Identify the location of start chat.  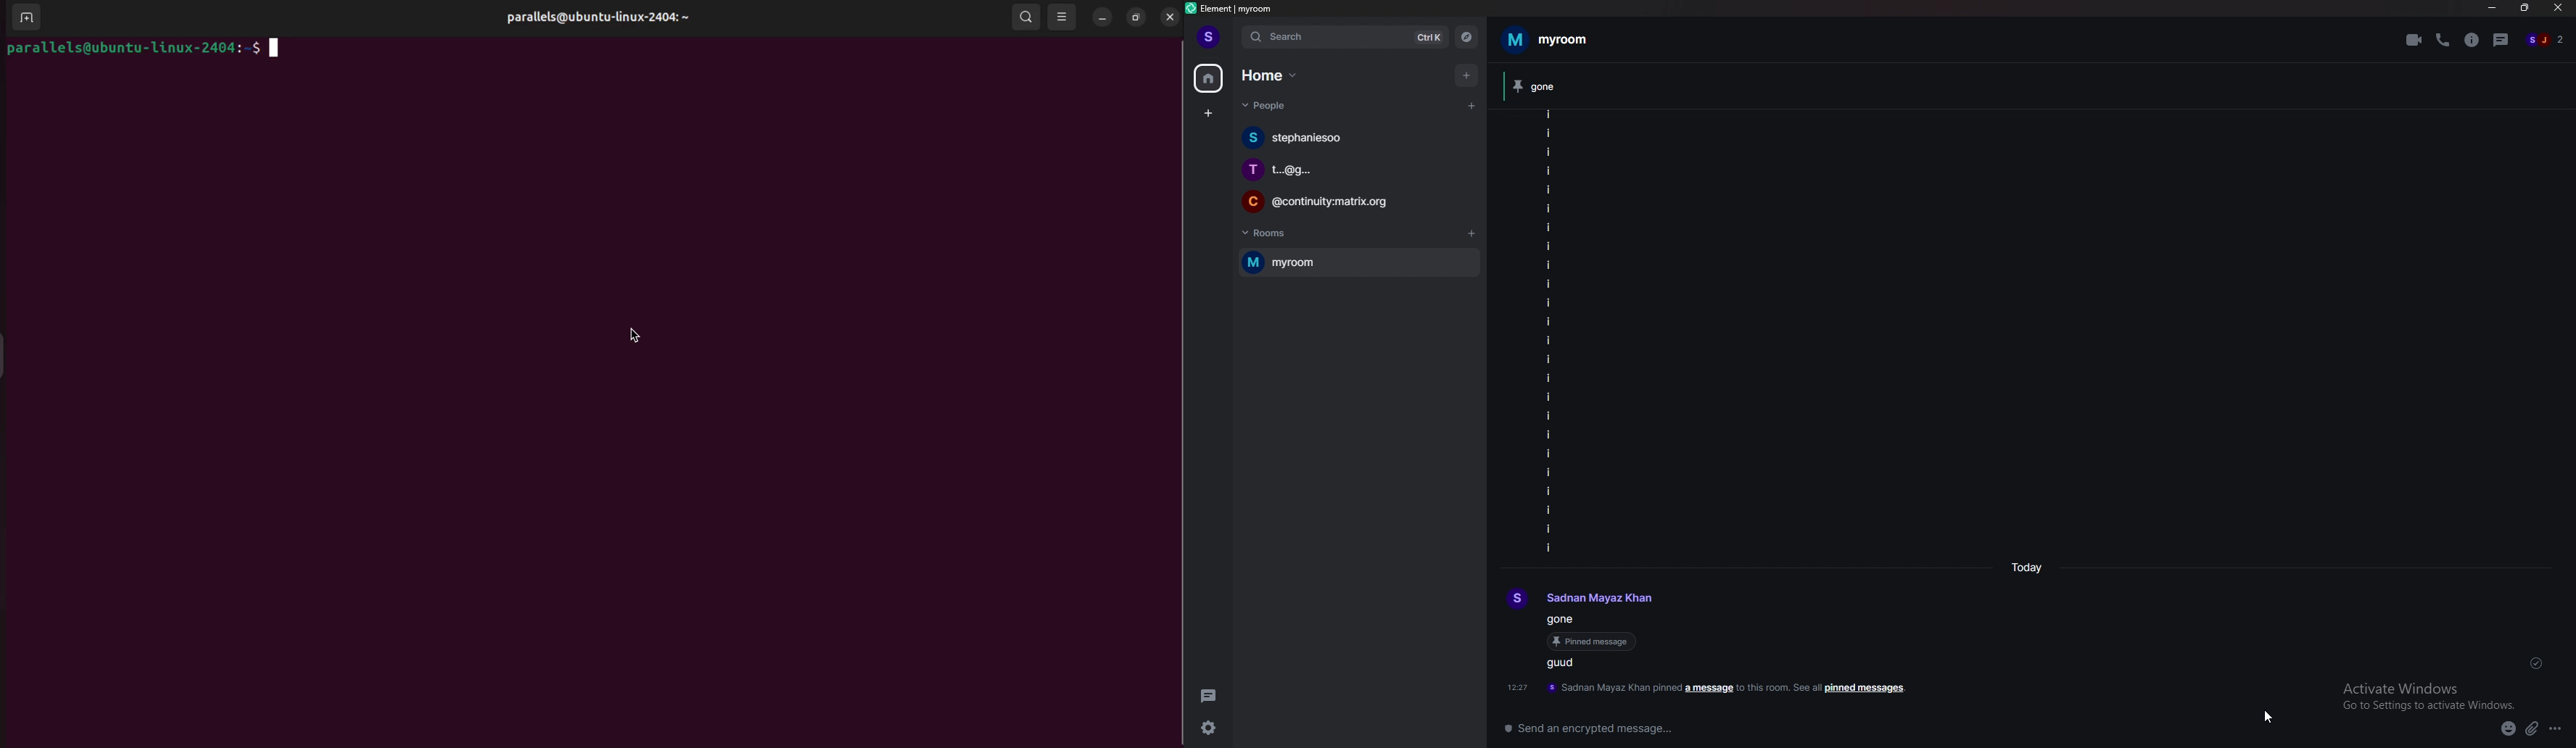
(1472, 107).